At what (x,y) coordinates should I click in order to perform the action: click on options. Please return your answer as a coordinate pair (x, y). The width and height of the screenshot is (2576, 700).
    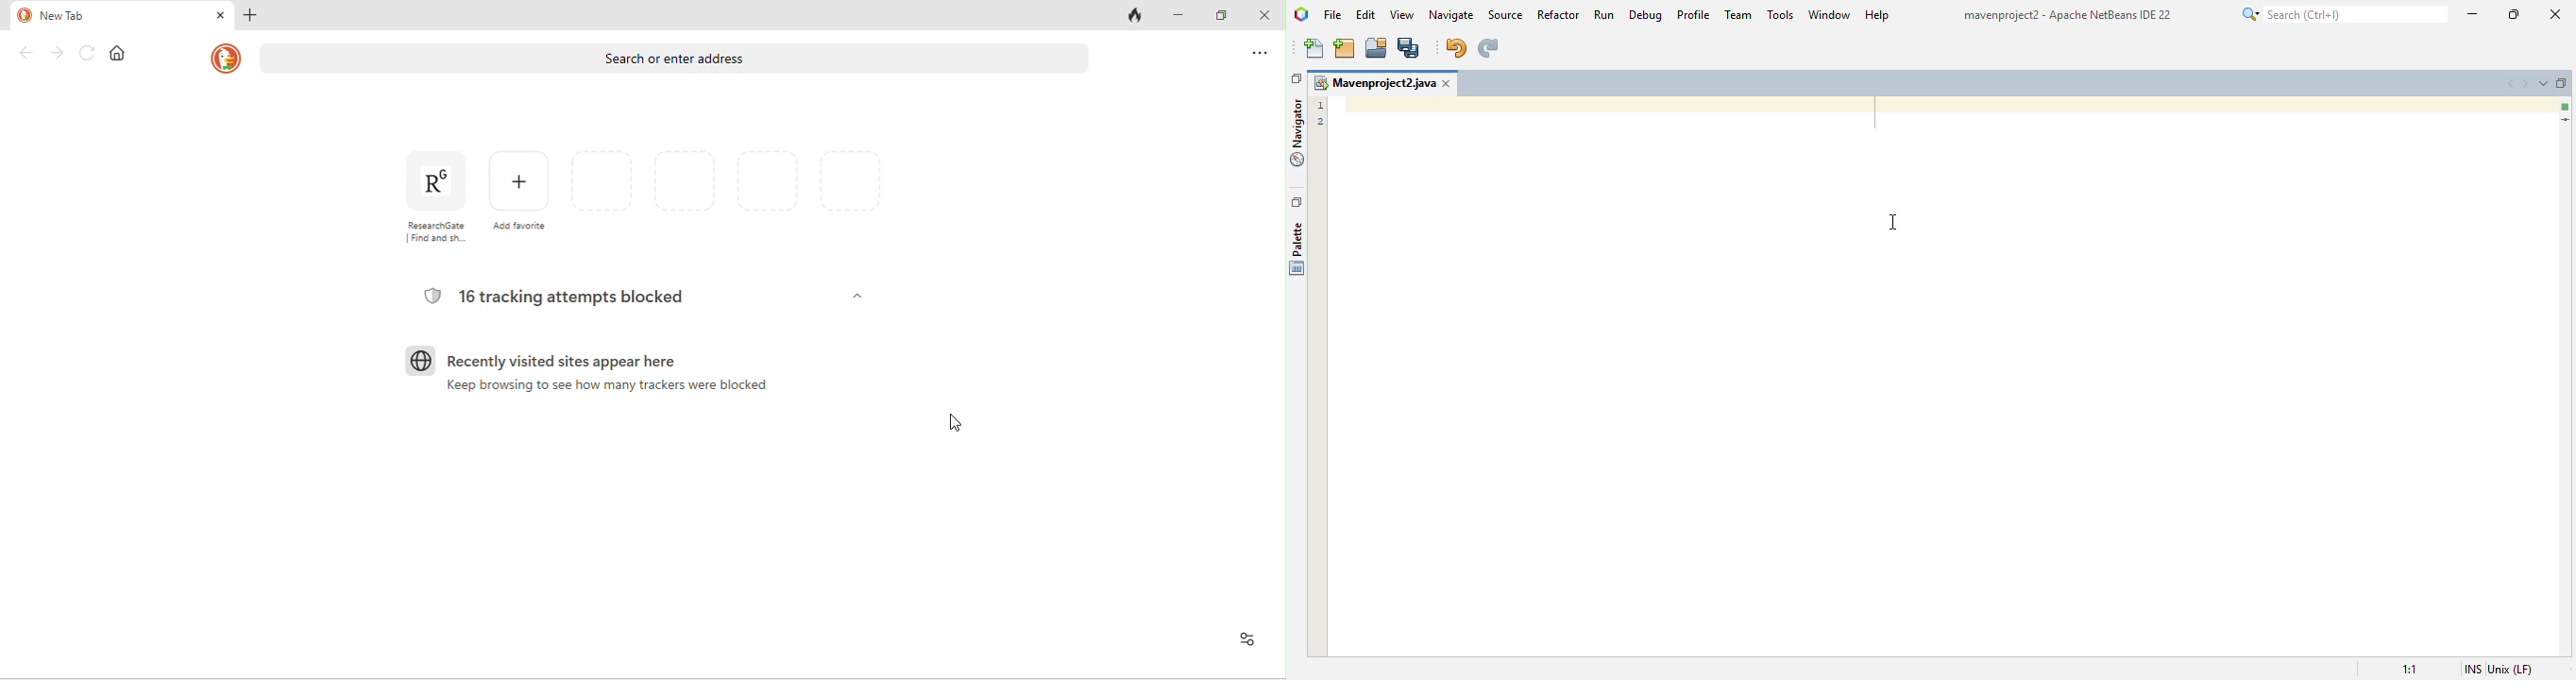
    Looking at the image, I should click on (1255, 52).